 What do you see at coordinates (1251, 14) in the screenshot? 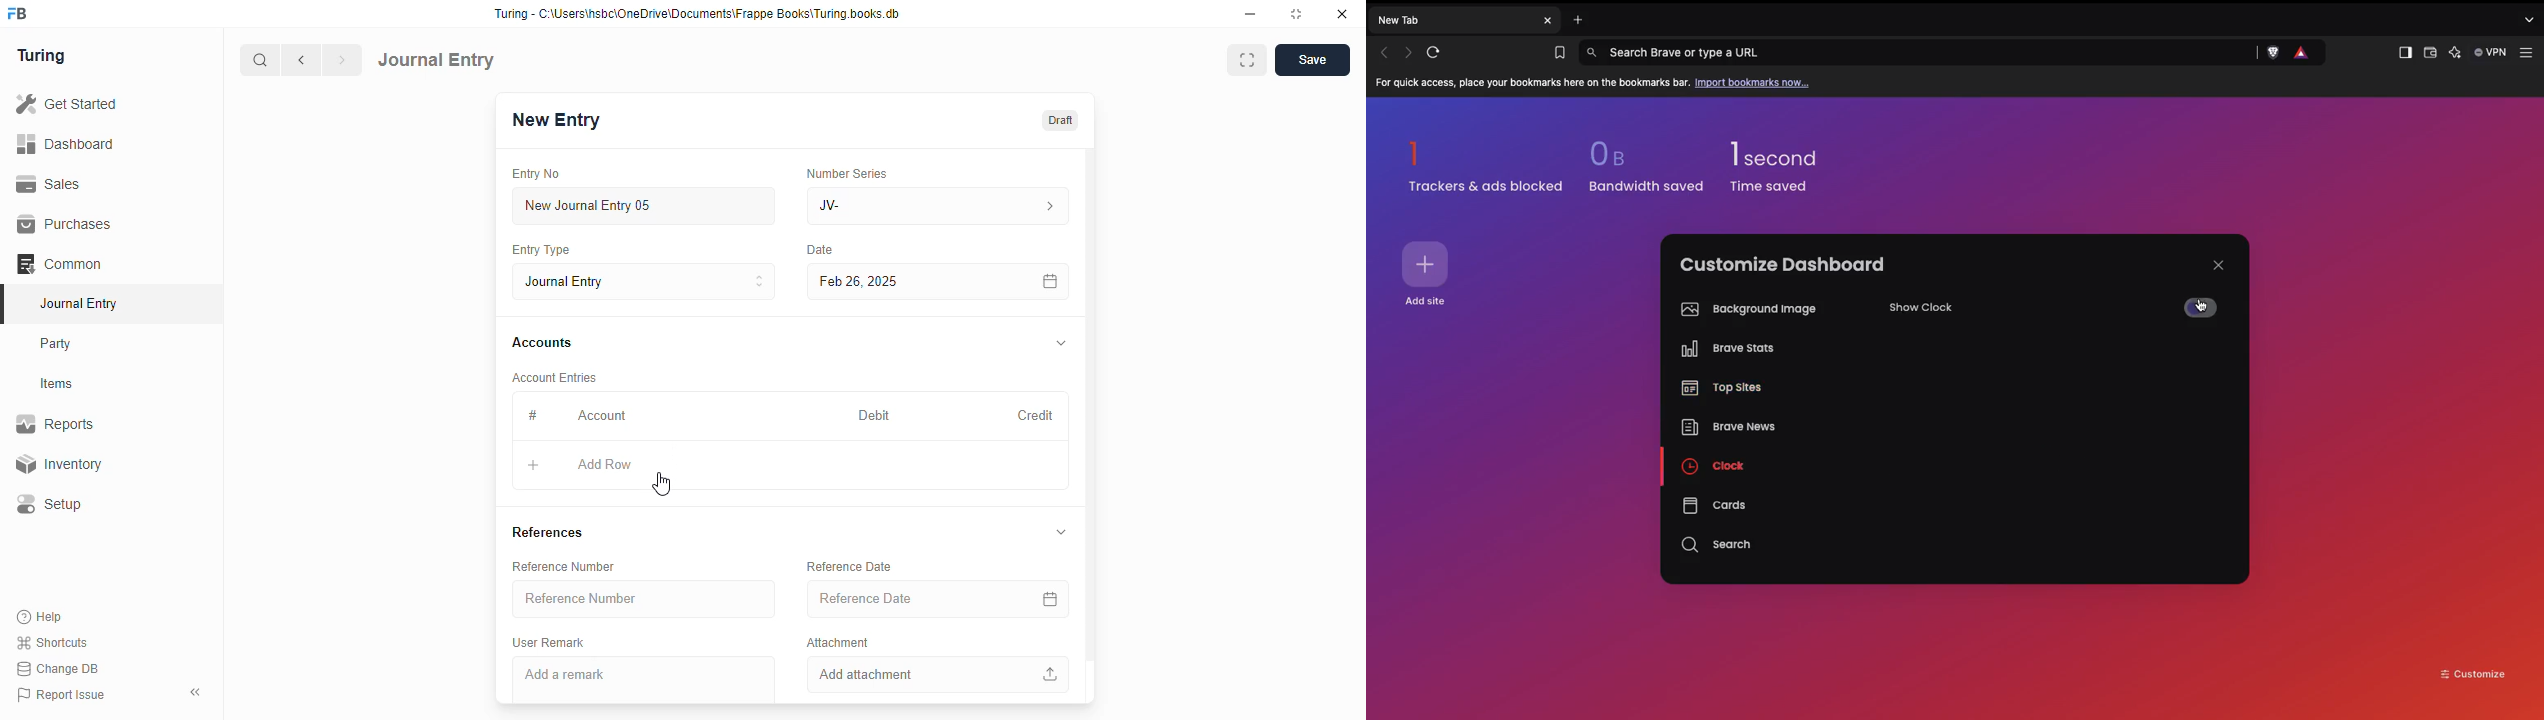
I see `minimize` at bounding box center [1251, 14].